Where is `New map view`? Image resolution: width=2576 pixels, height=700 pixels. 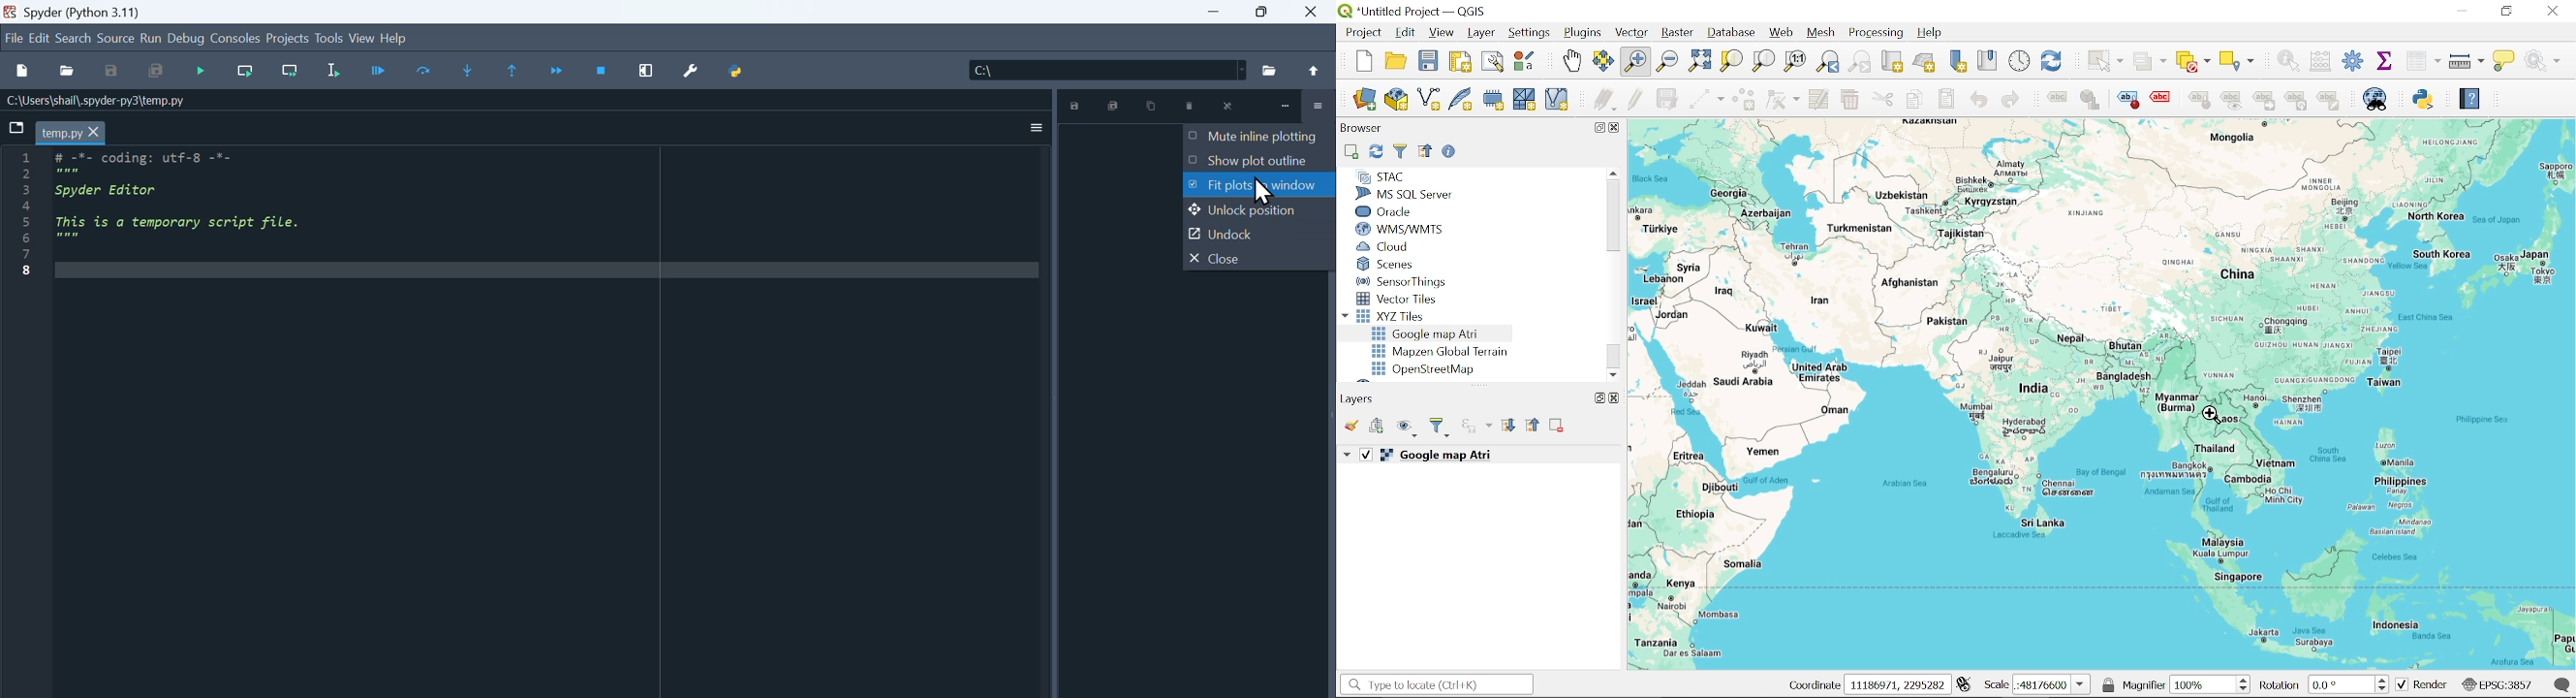
New map view is located at coordinates (1892, 63).